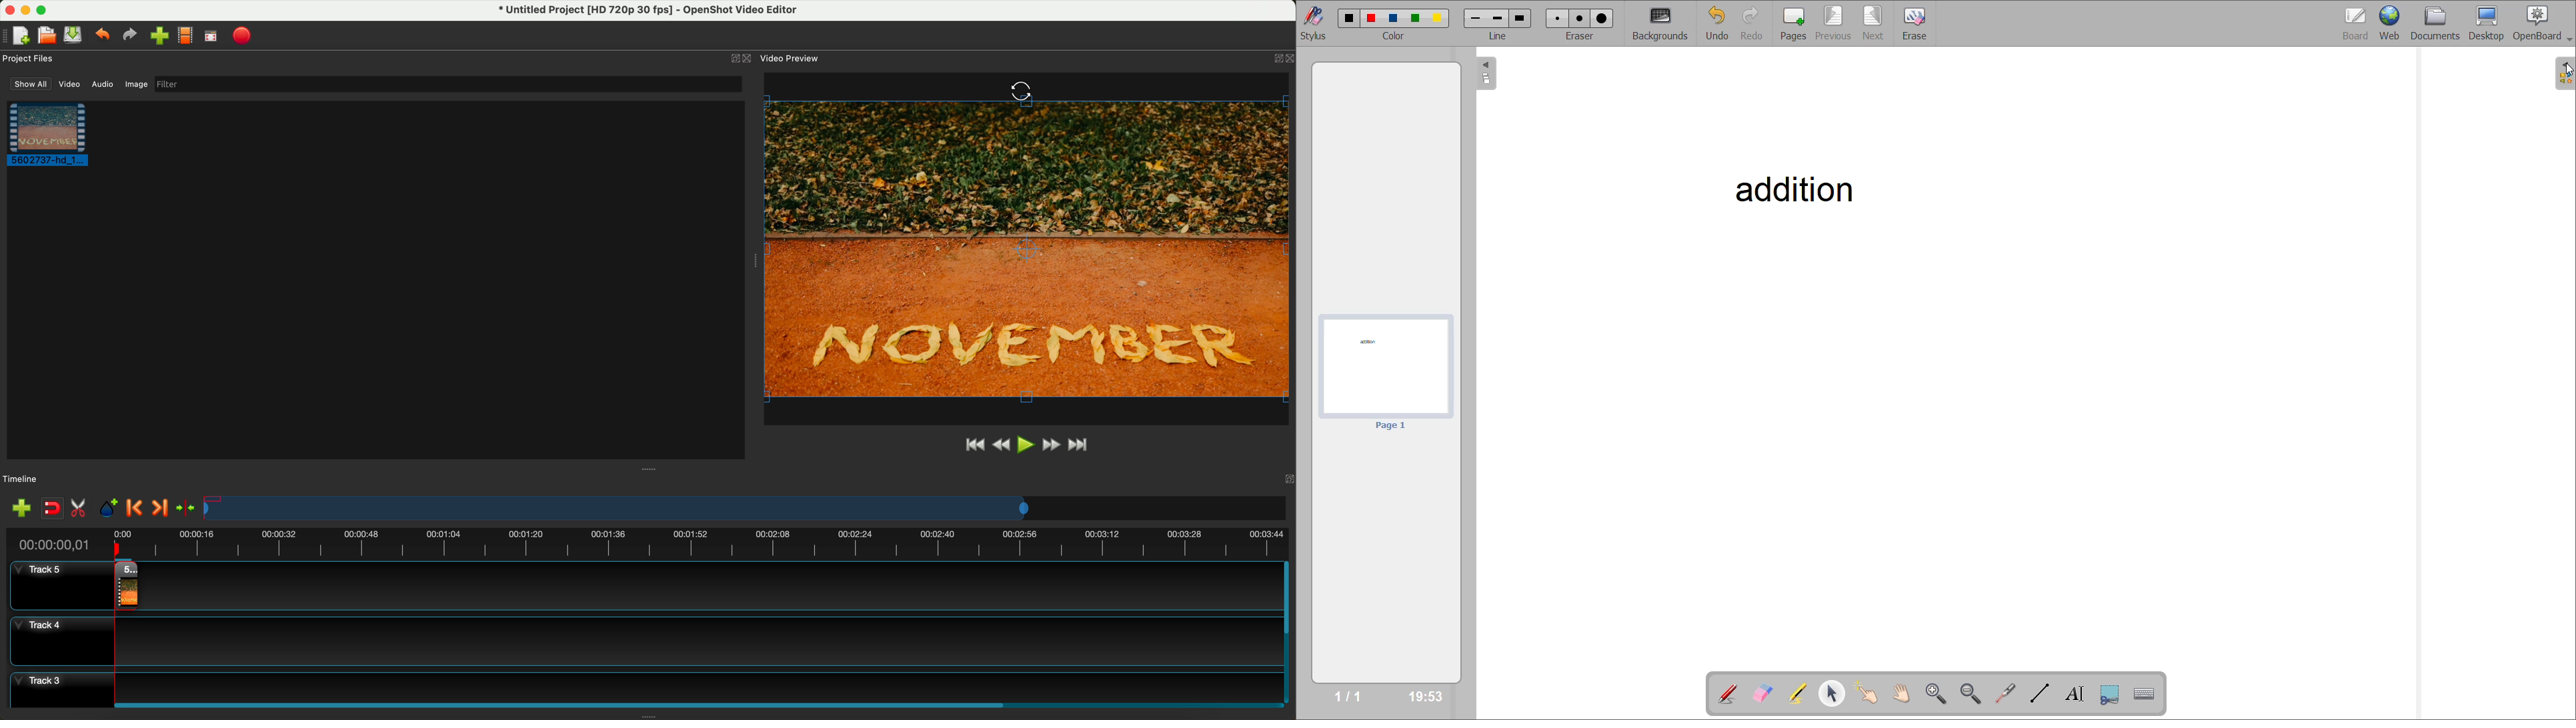  What do you see at coordinates (1802, 695) in the screenshot?
I see `highlight` at bounding box center [1802, 695].